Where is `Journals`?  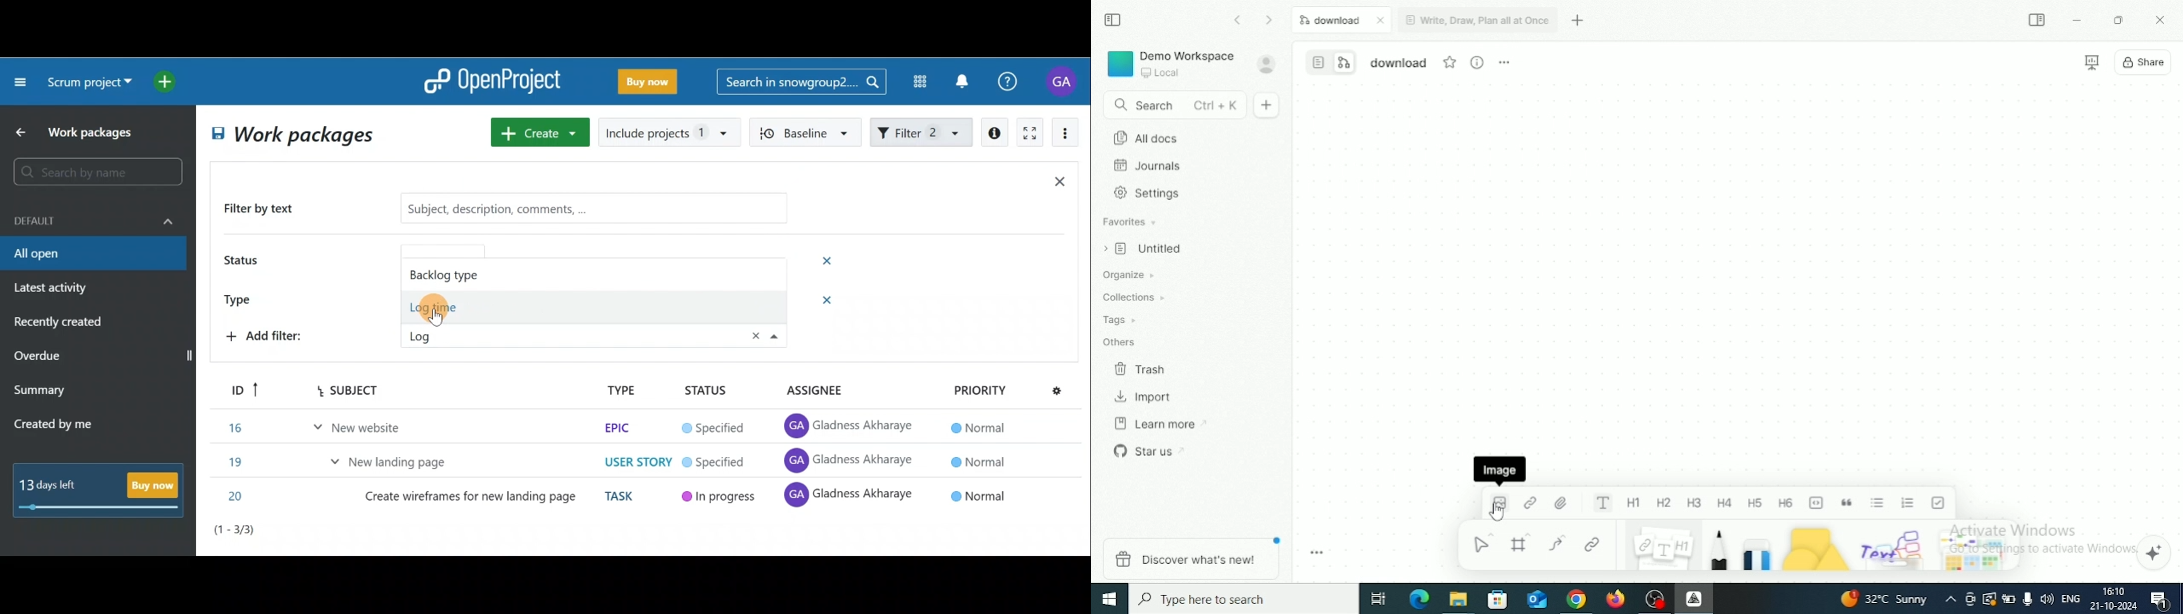 Journals is located at coordinates (1147, 167).